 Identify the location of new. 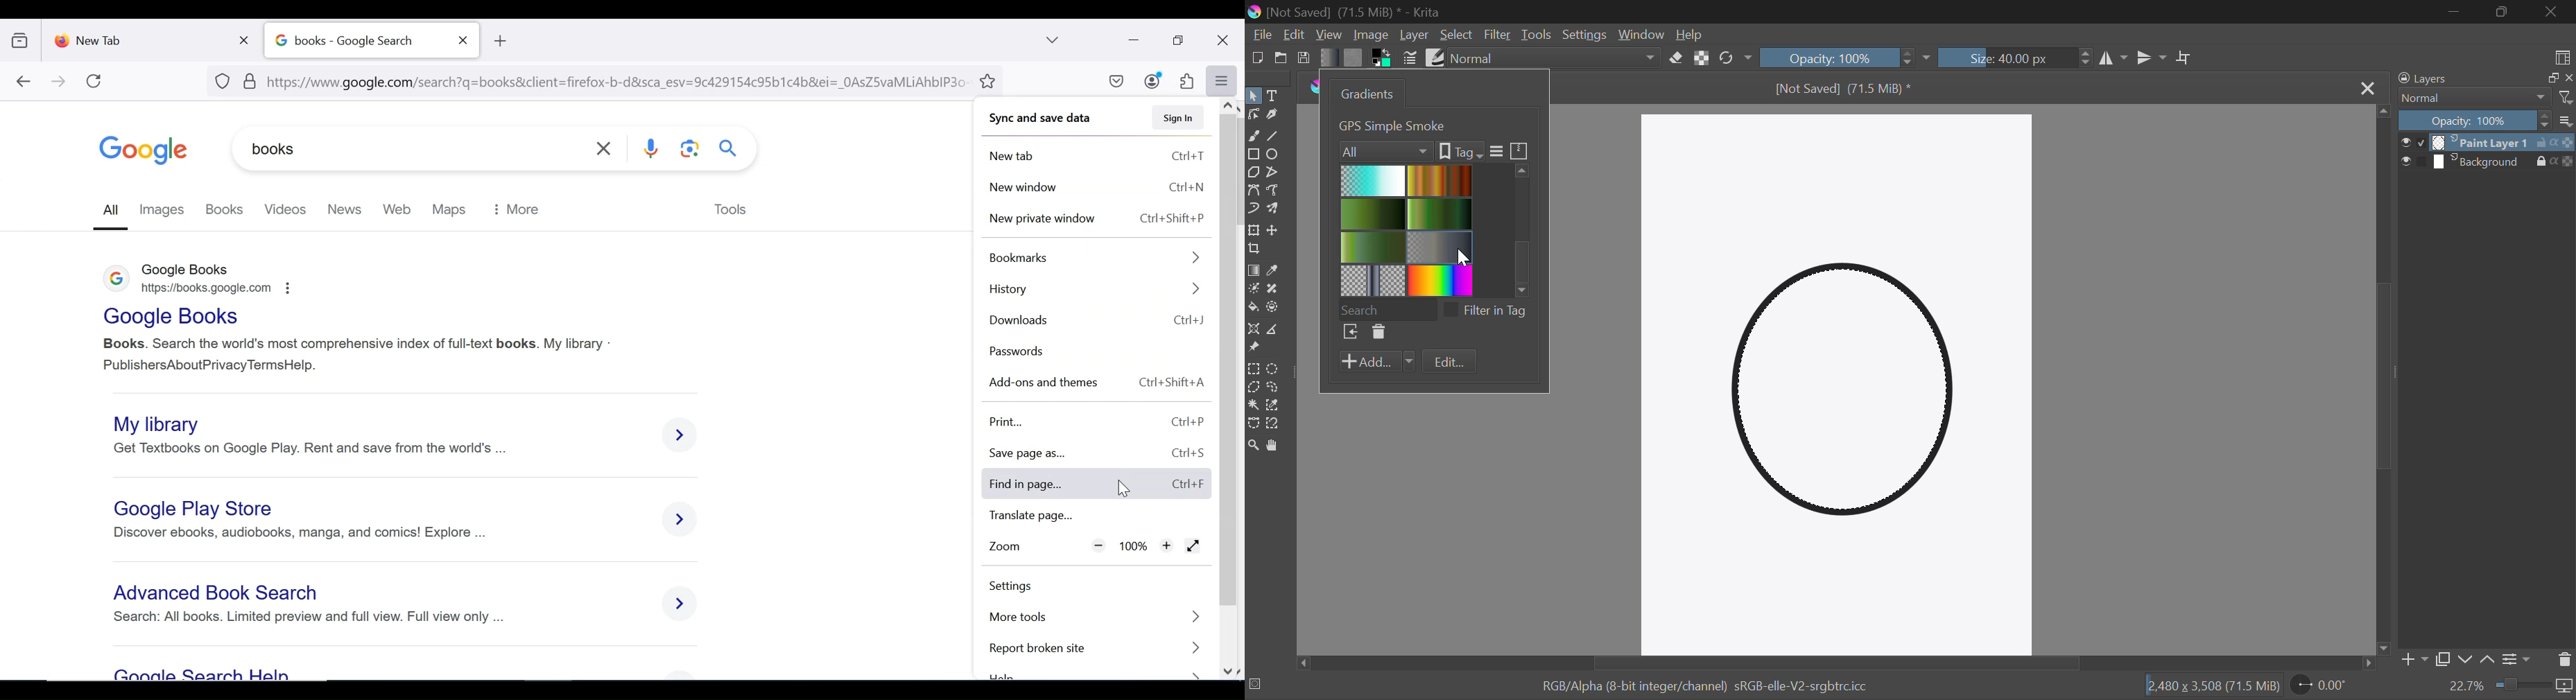
(344, 208).